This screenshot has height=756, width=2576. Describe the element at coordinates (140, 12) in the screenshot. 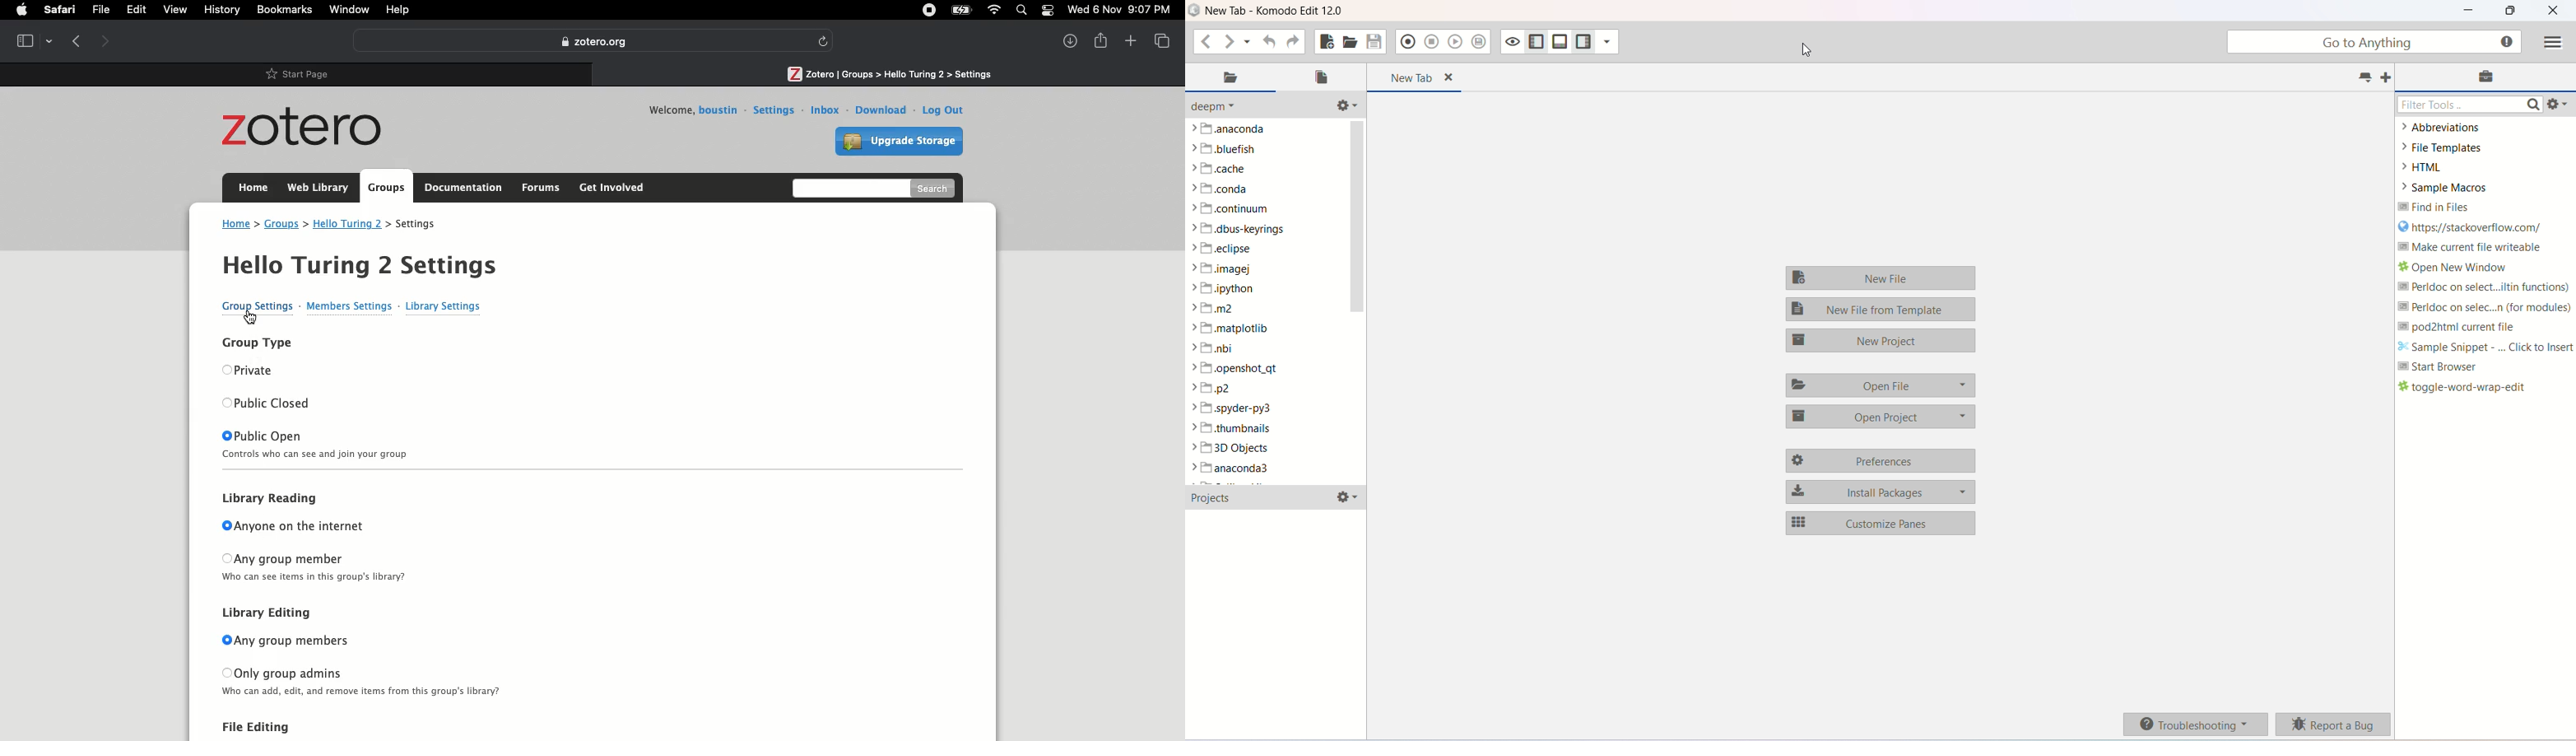

I see `Edit` at that location.